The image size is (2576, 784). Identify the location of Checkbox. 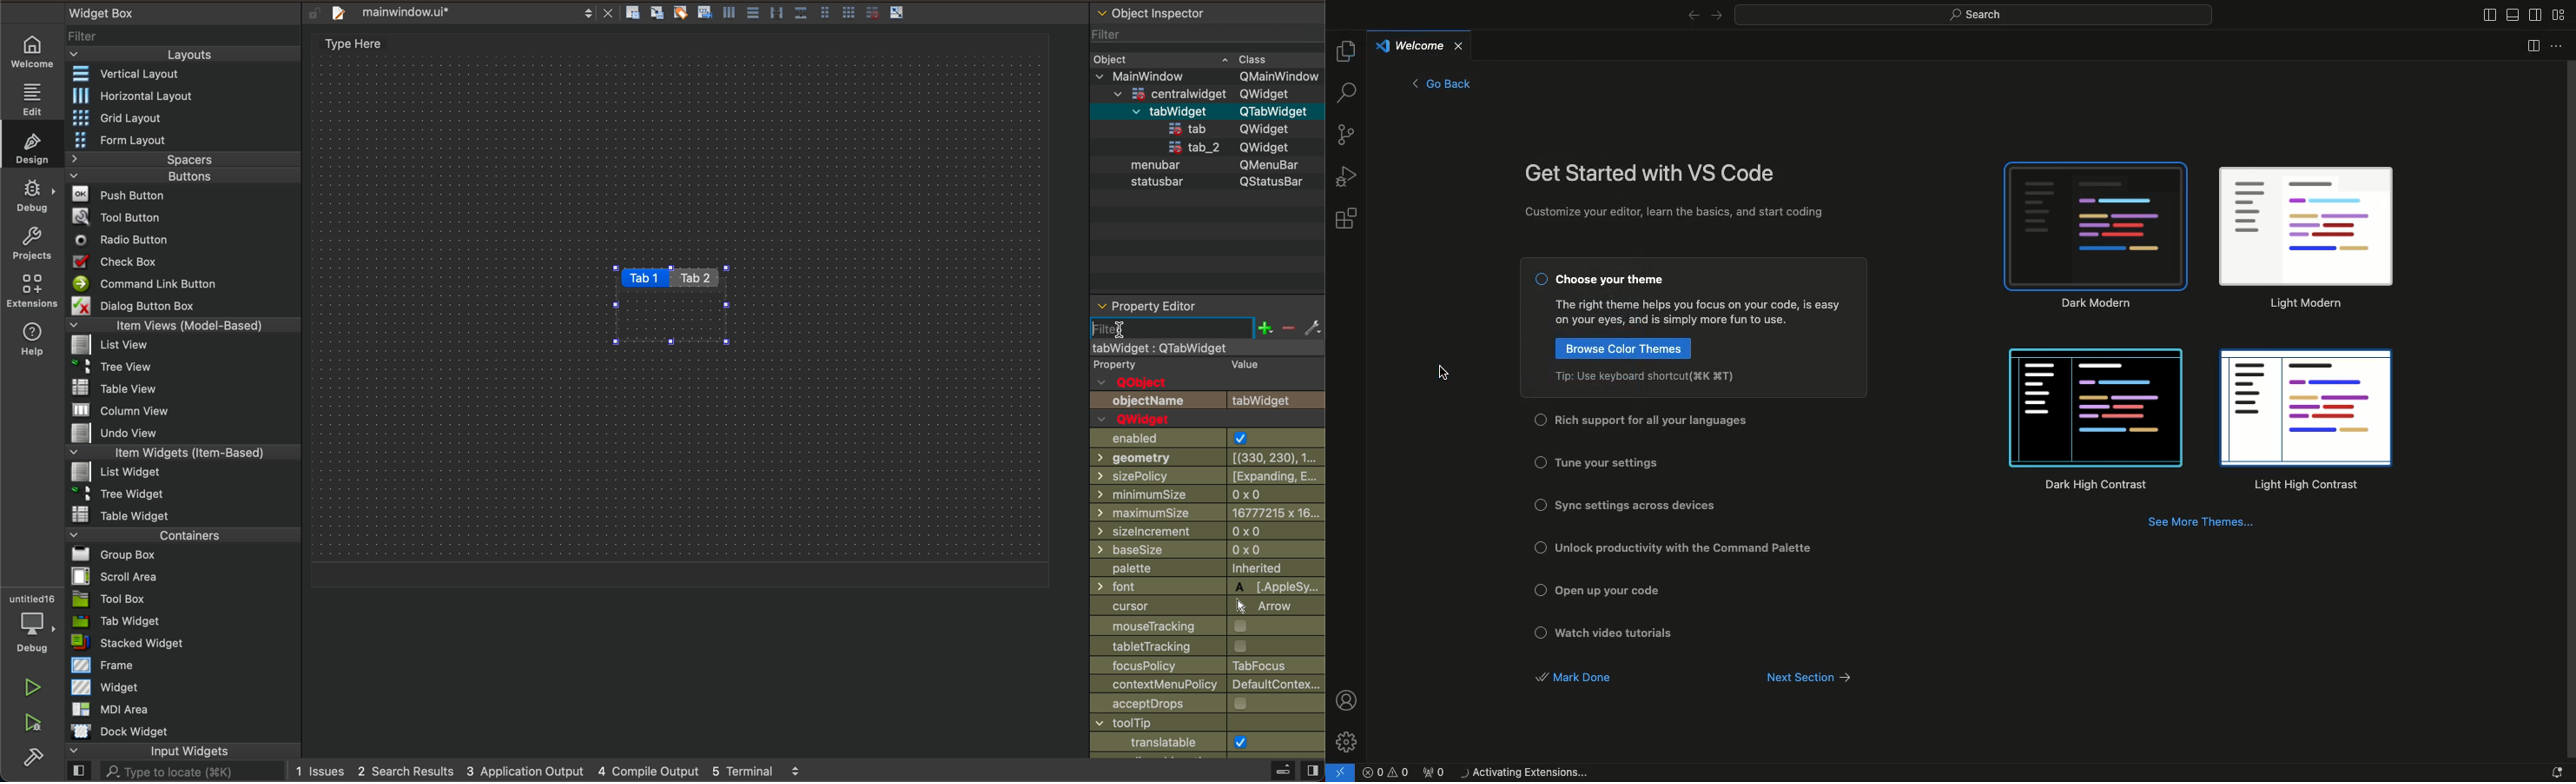
(1541, 461).